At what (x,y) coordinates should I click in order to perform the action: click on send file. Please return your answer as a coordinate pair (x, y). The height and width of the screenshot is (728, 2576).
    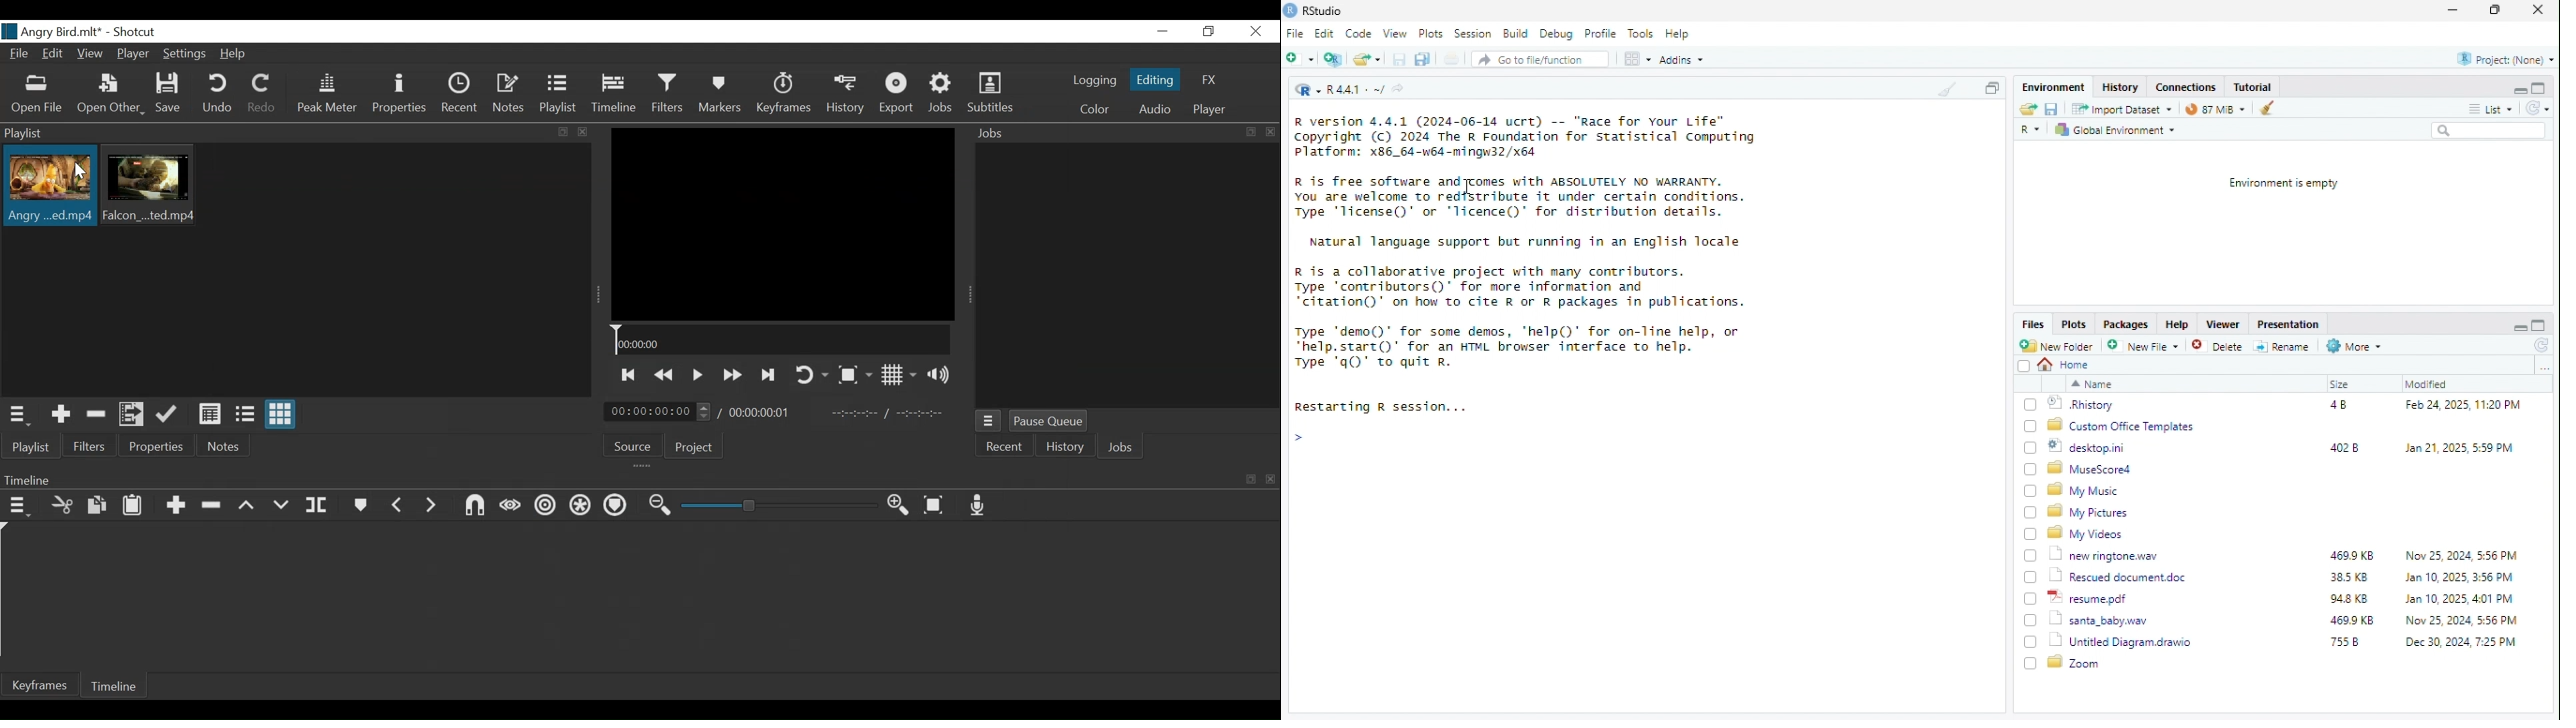
    Looking at the image, I should click on (2027, 109).